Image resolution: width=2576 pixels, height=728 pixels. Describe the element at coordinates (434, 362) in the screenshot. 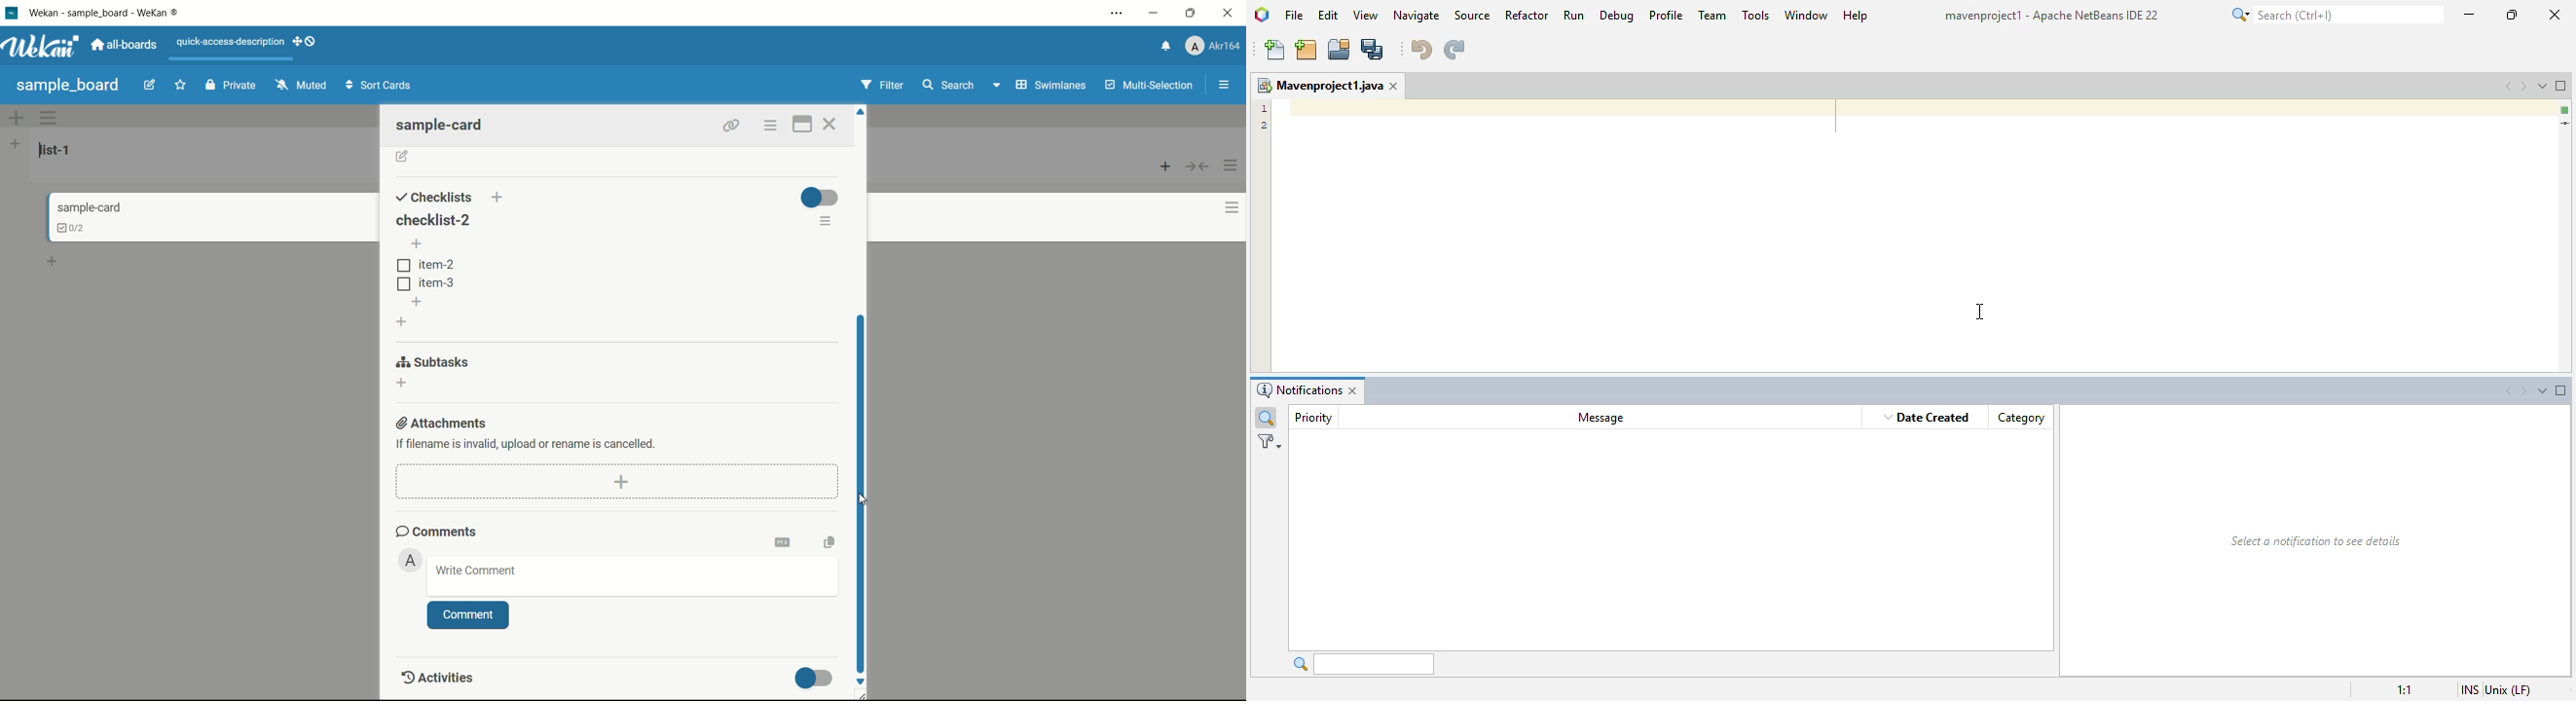

I see `subtasks` at that location.